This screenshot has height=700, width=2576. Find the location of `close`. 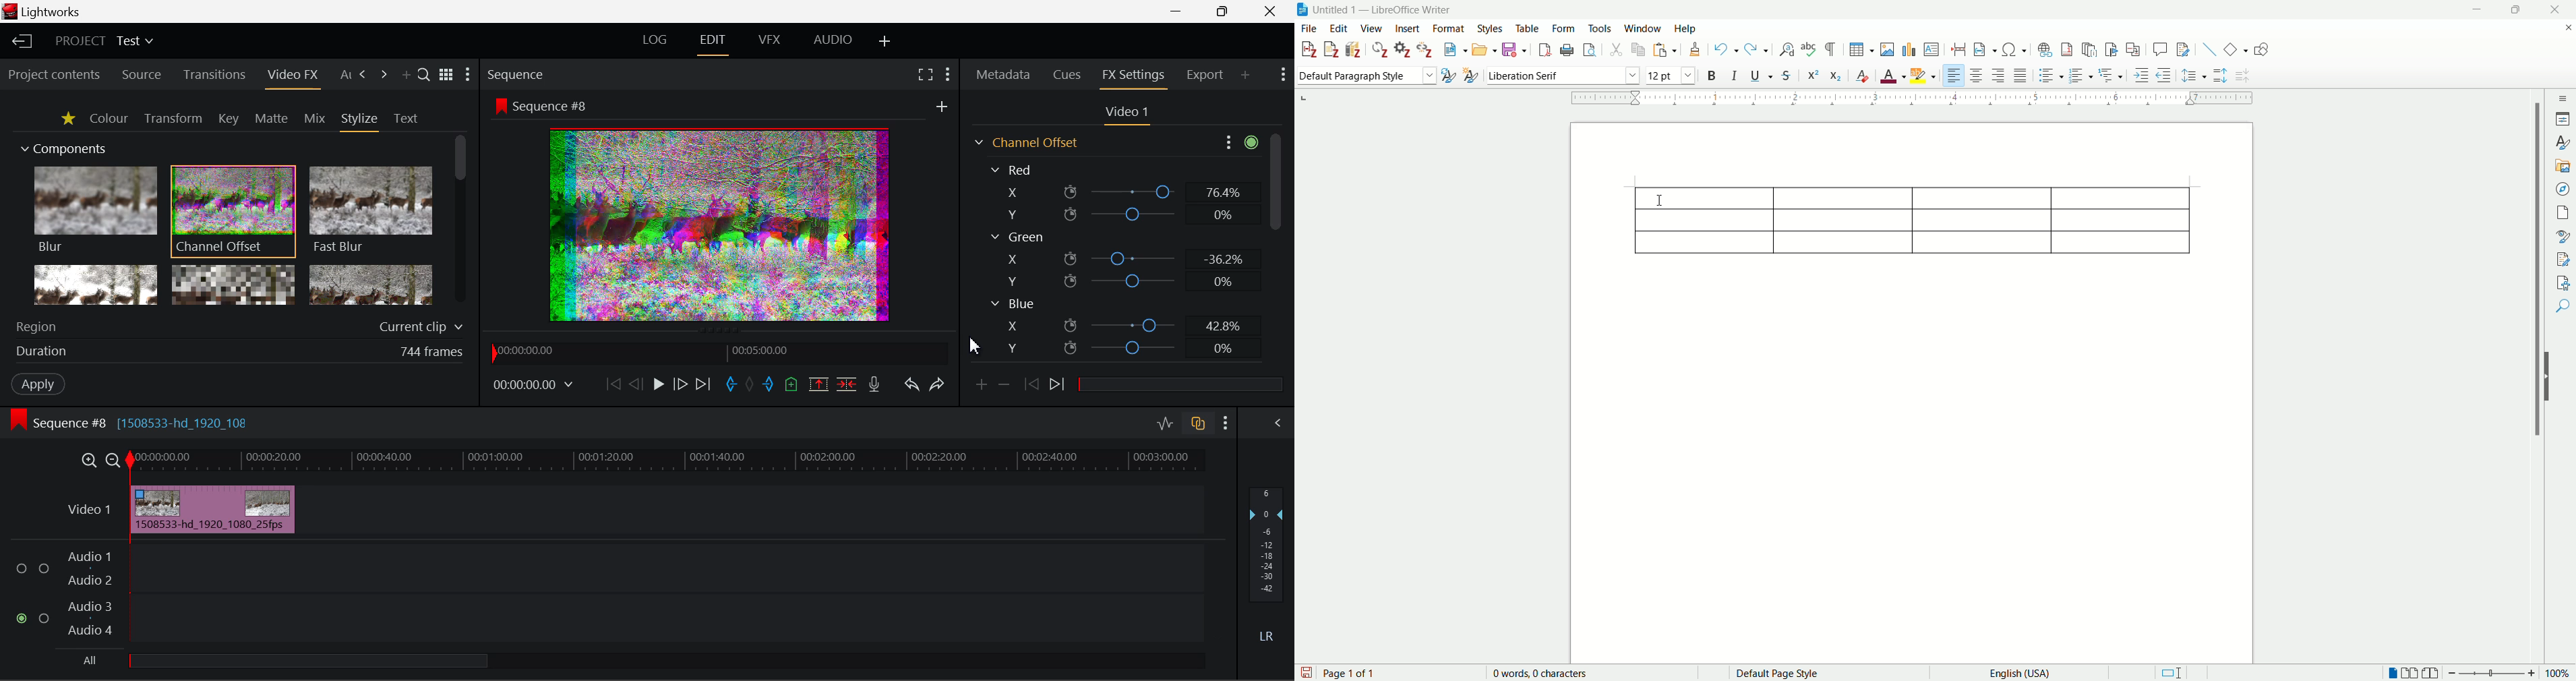

close is located at coordinates (2565, 28).